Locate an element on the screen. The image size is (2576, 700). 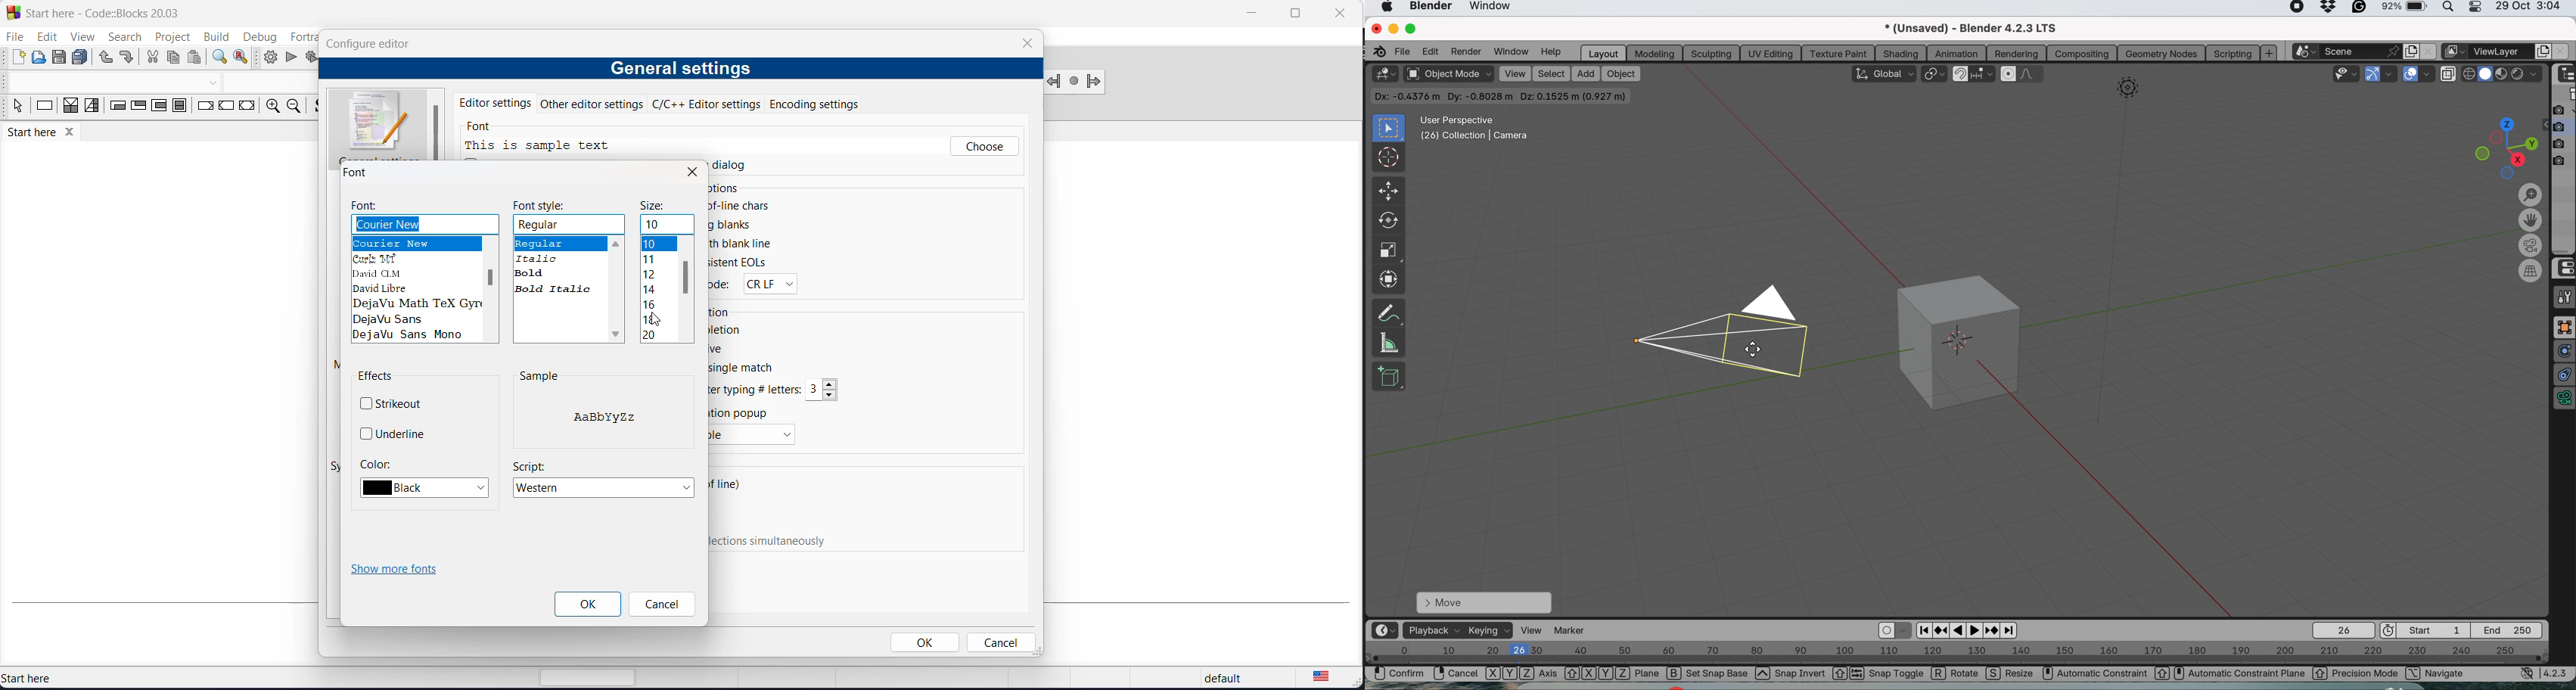
zoom out is located at coordinates (292, 107).